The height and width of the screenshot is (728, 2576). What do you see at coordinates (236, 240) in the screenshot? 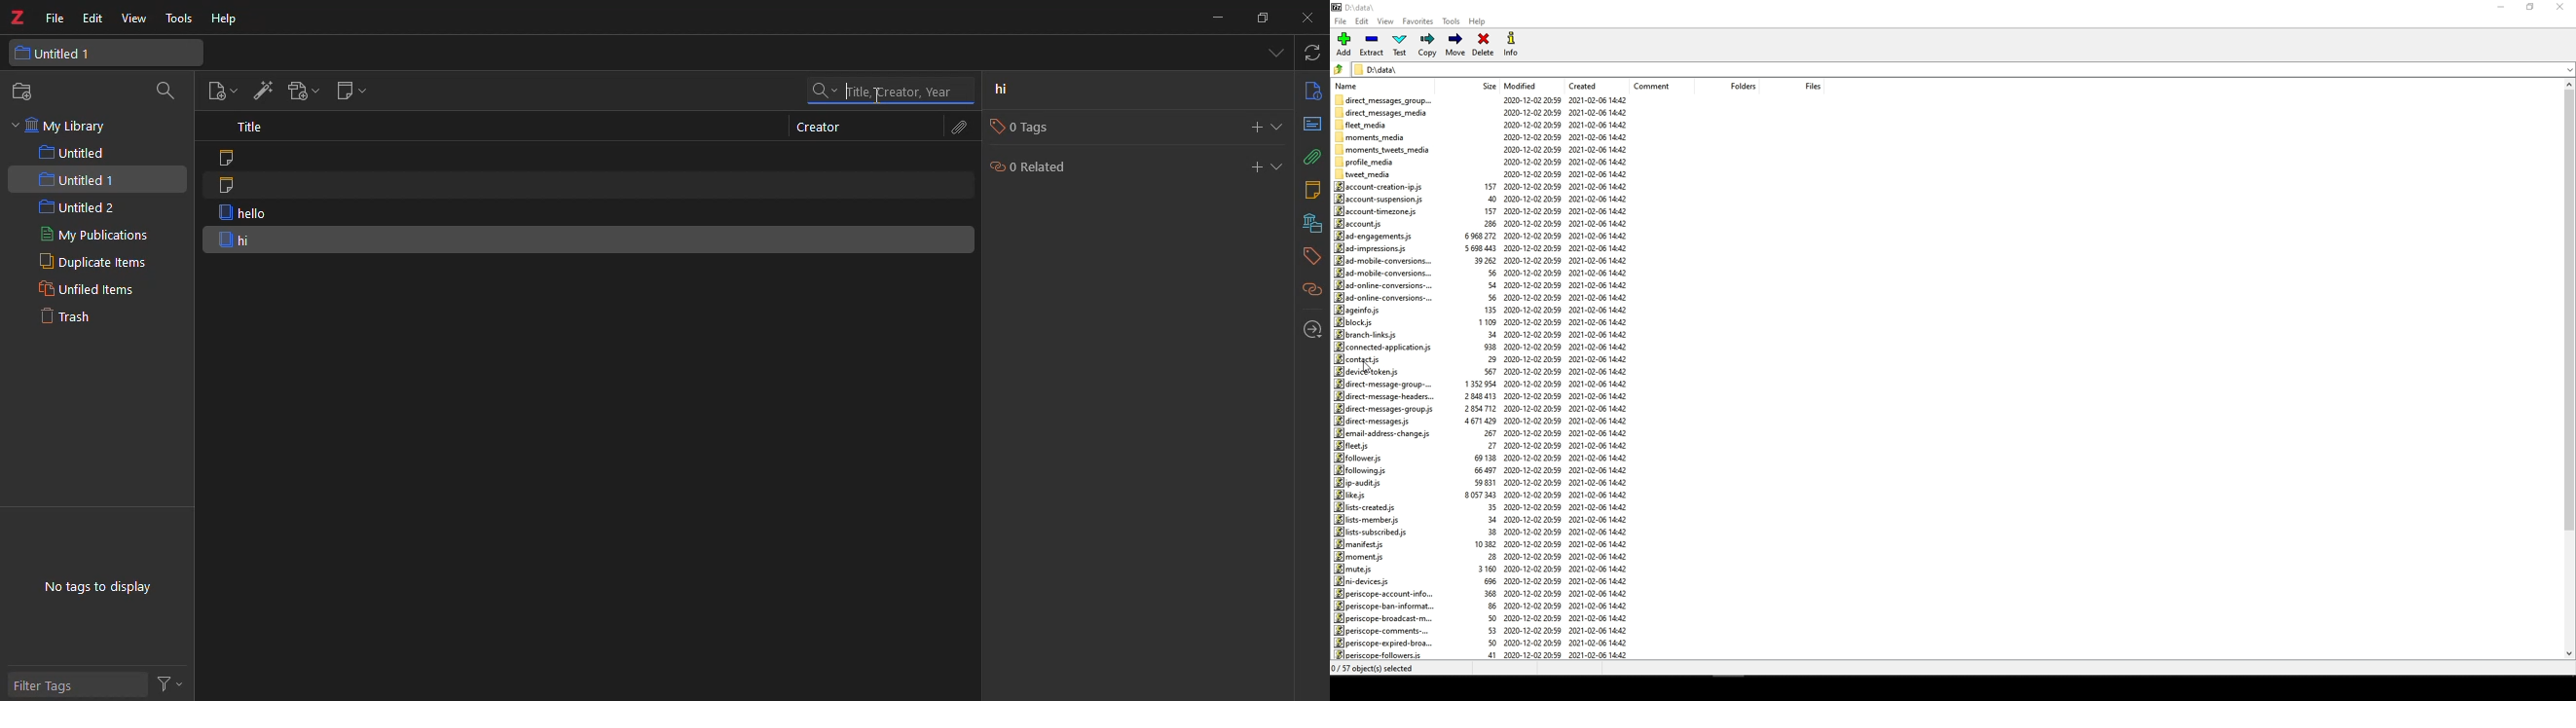
I see `item` at bounding box center [236, 240].